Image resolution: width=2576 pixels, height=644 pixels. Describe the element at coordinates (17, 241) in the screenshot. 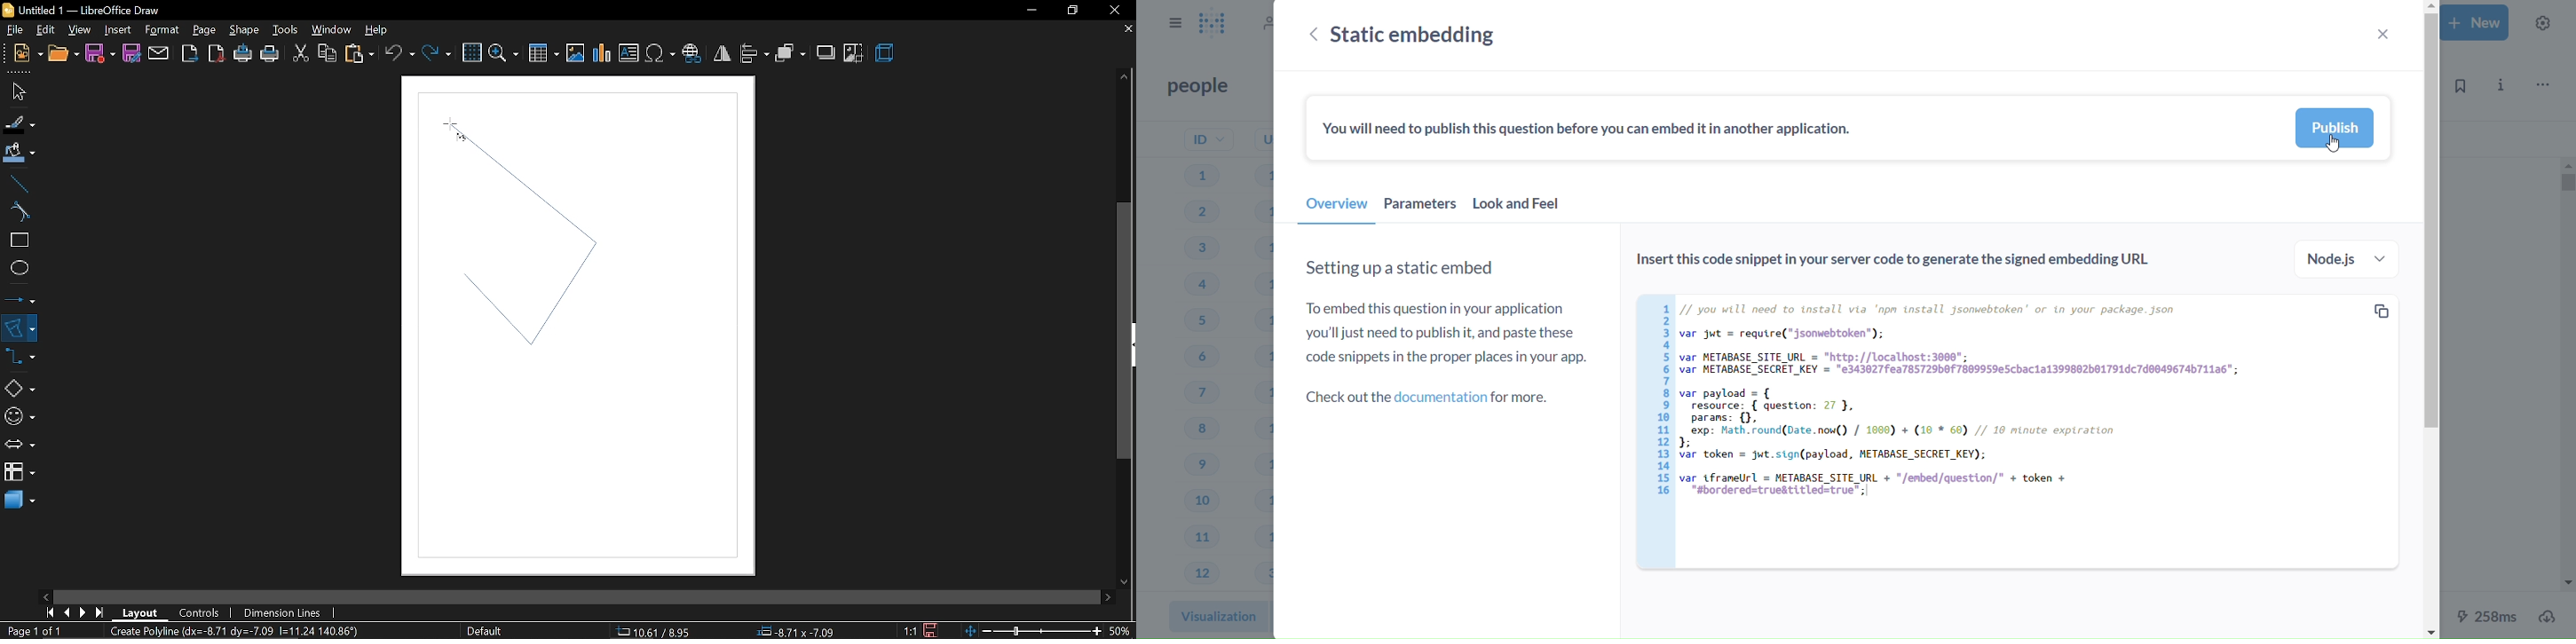

I see `rectangle` at that location.